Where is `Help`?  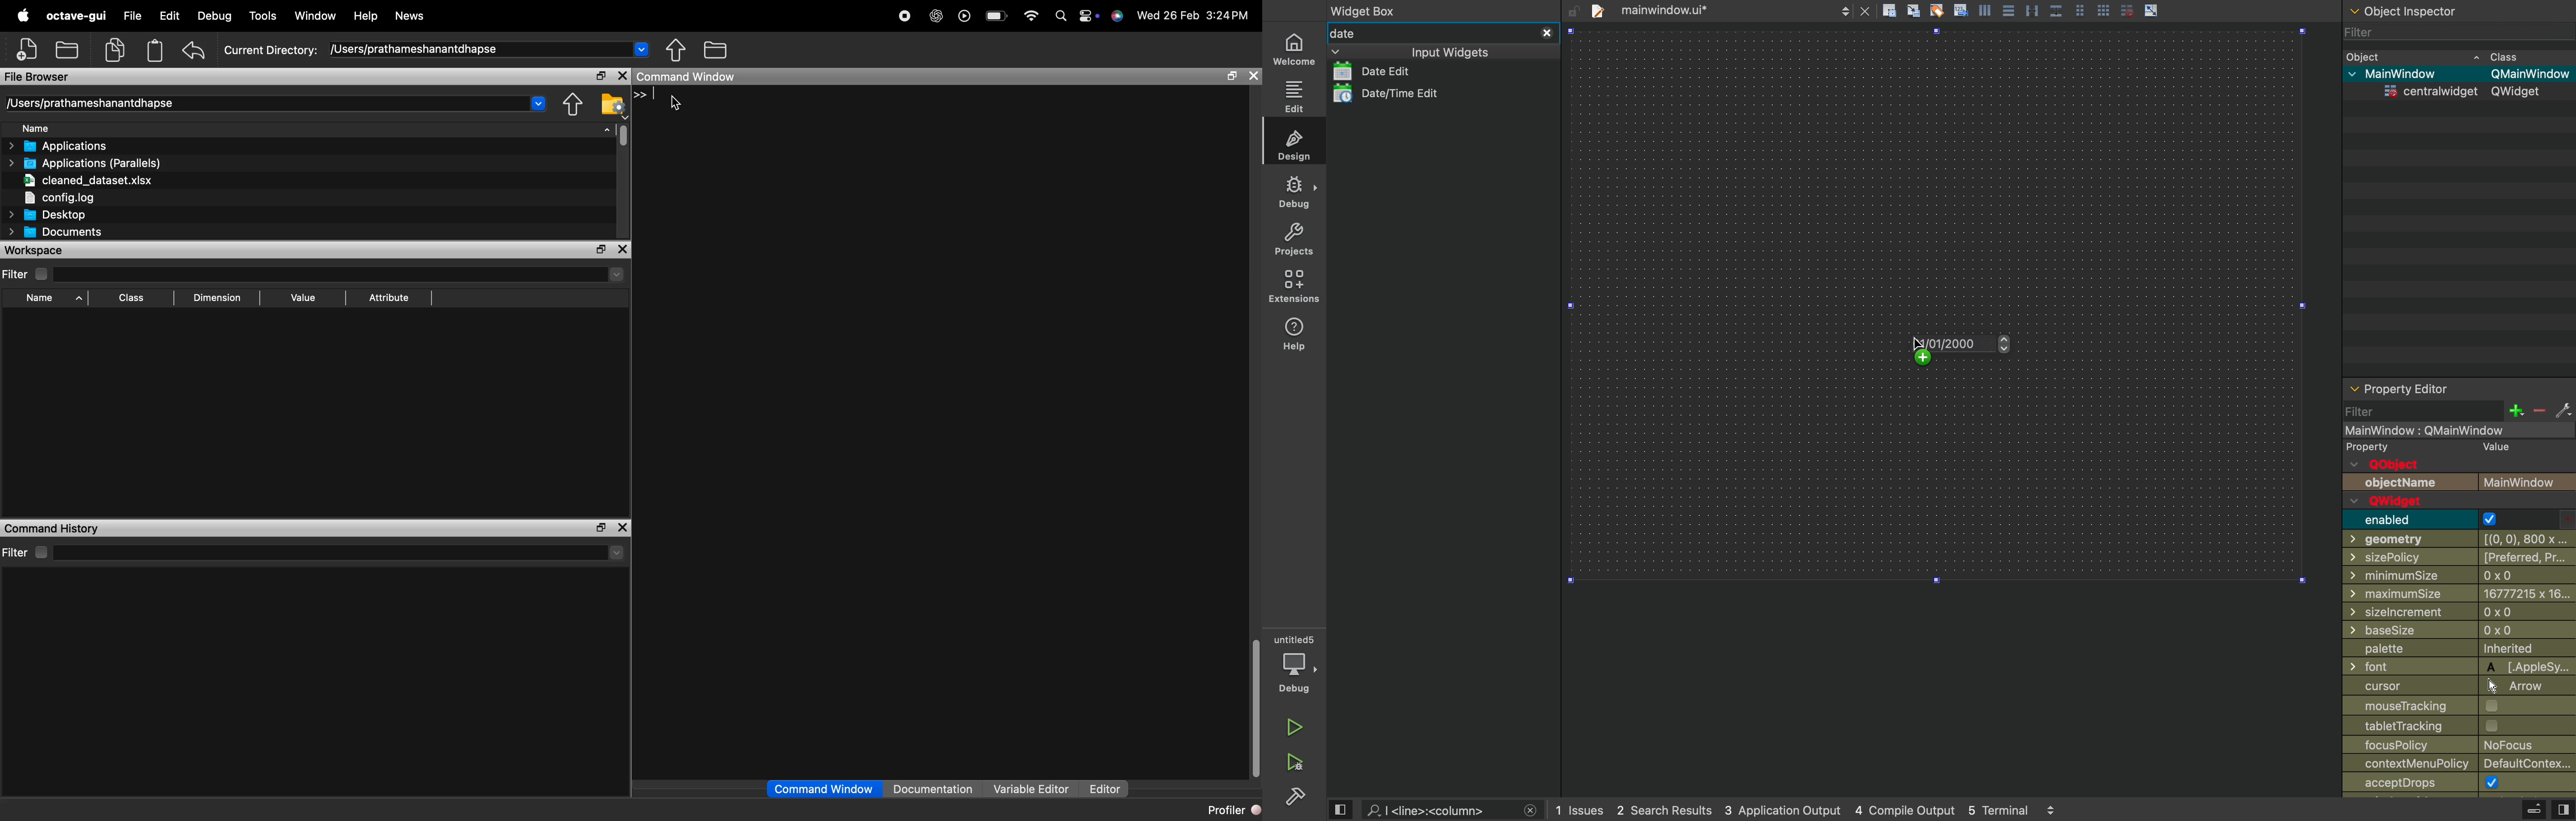
Help is located at coordinates (366, 16).